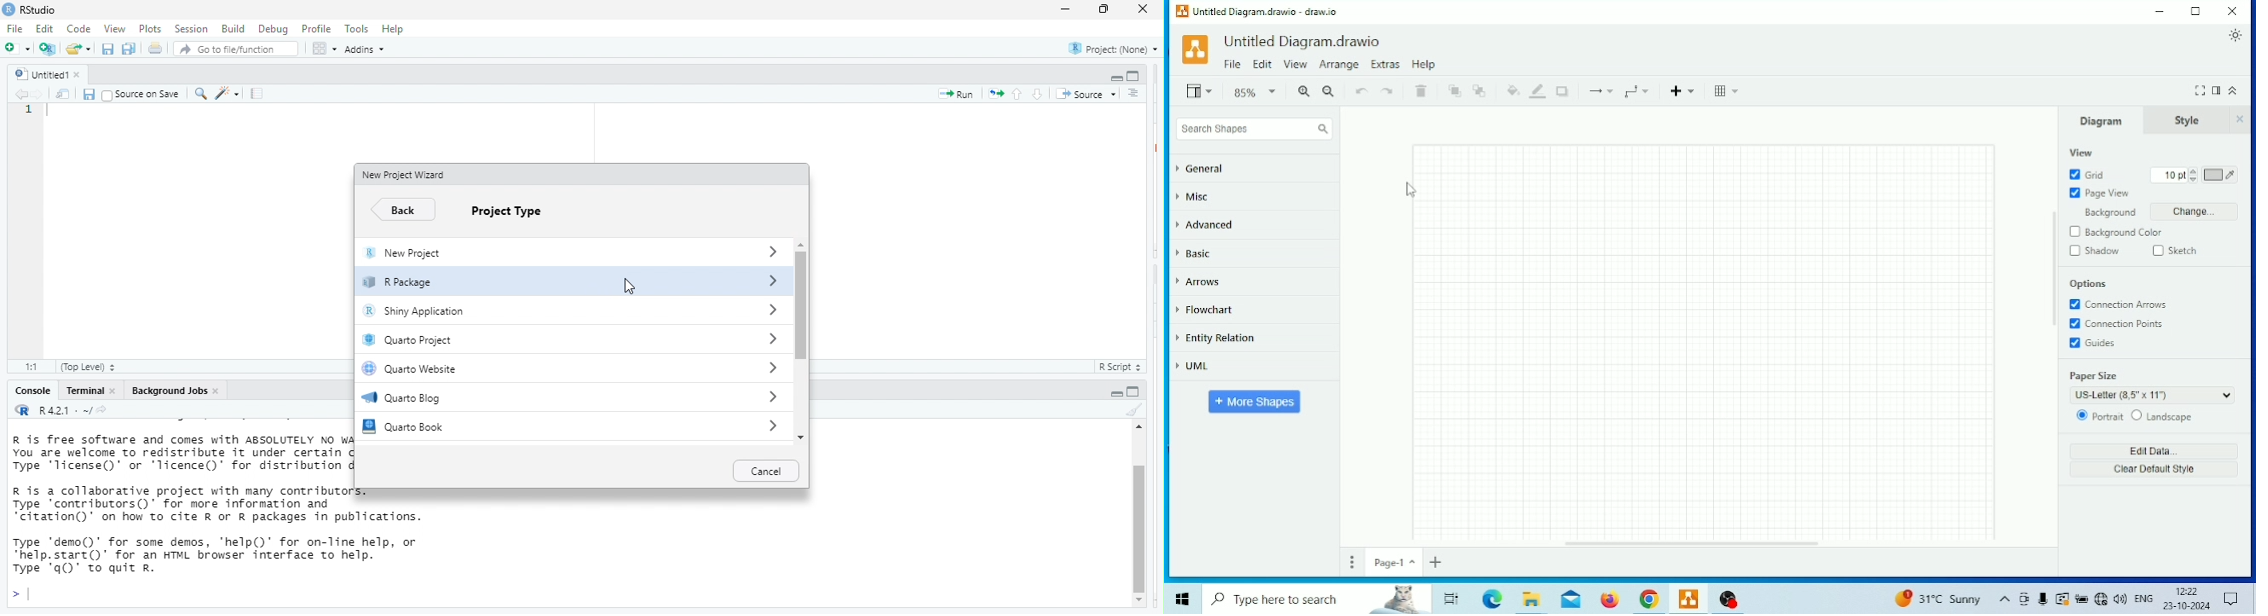  I want to click on close, so click(84, 74).